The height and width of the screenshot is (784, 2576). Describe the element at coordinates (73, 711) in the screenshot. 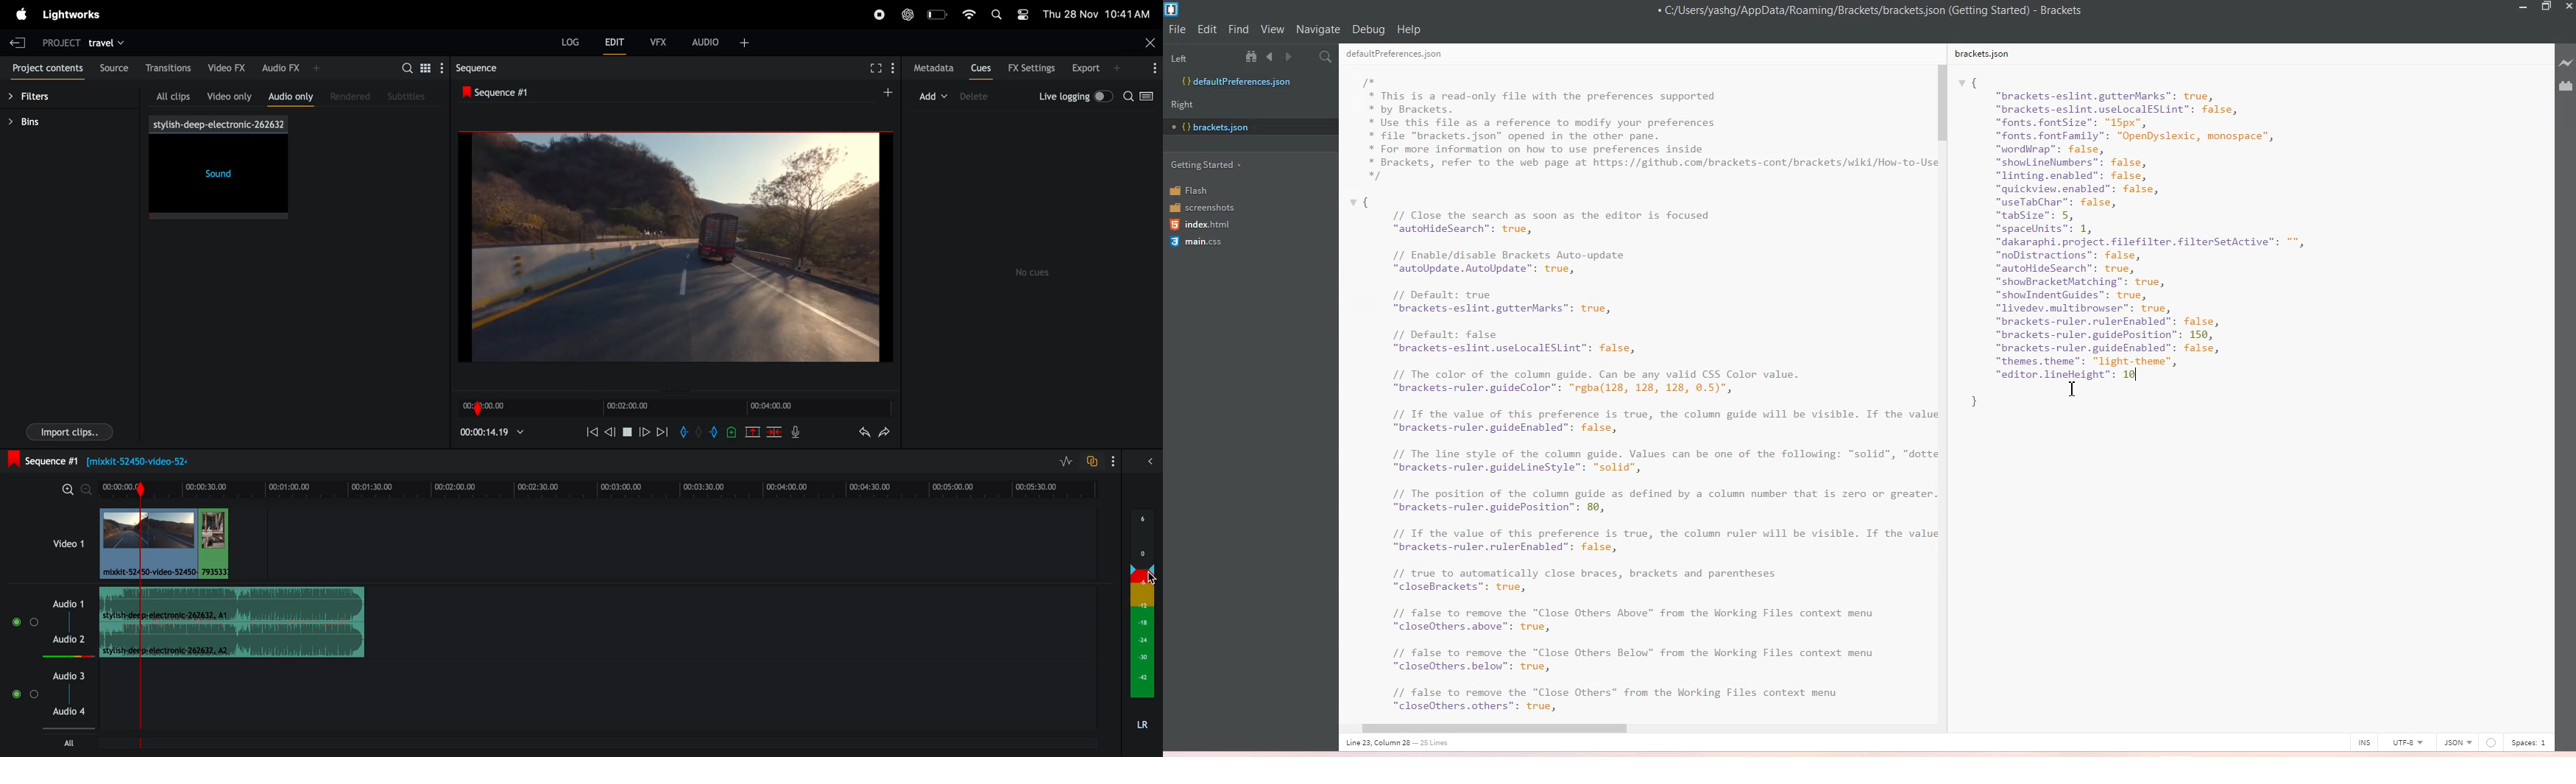

I see `Audio 4` at that location.